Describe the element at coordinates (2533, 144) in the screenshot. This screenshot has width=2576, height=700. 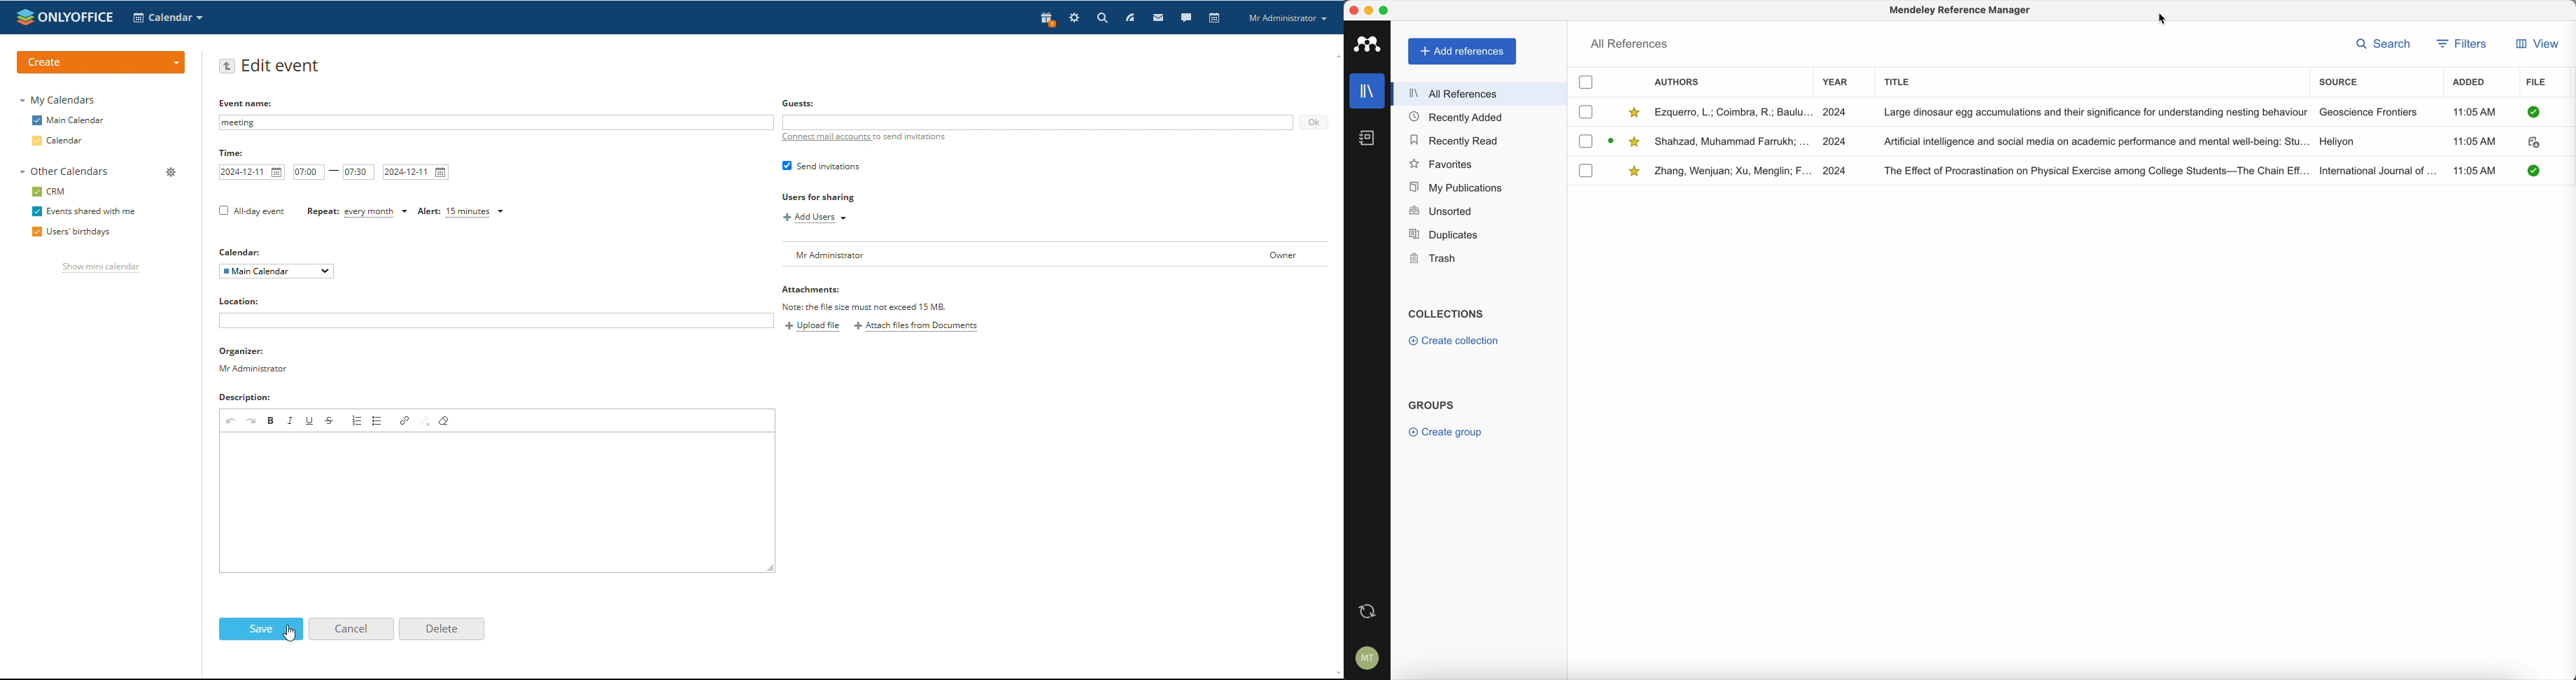
I see `download document` at that location.